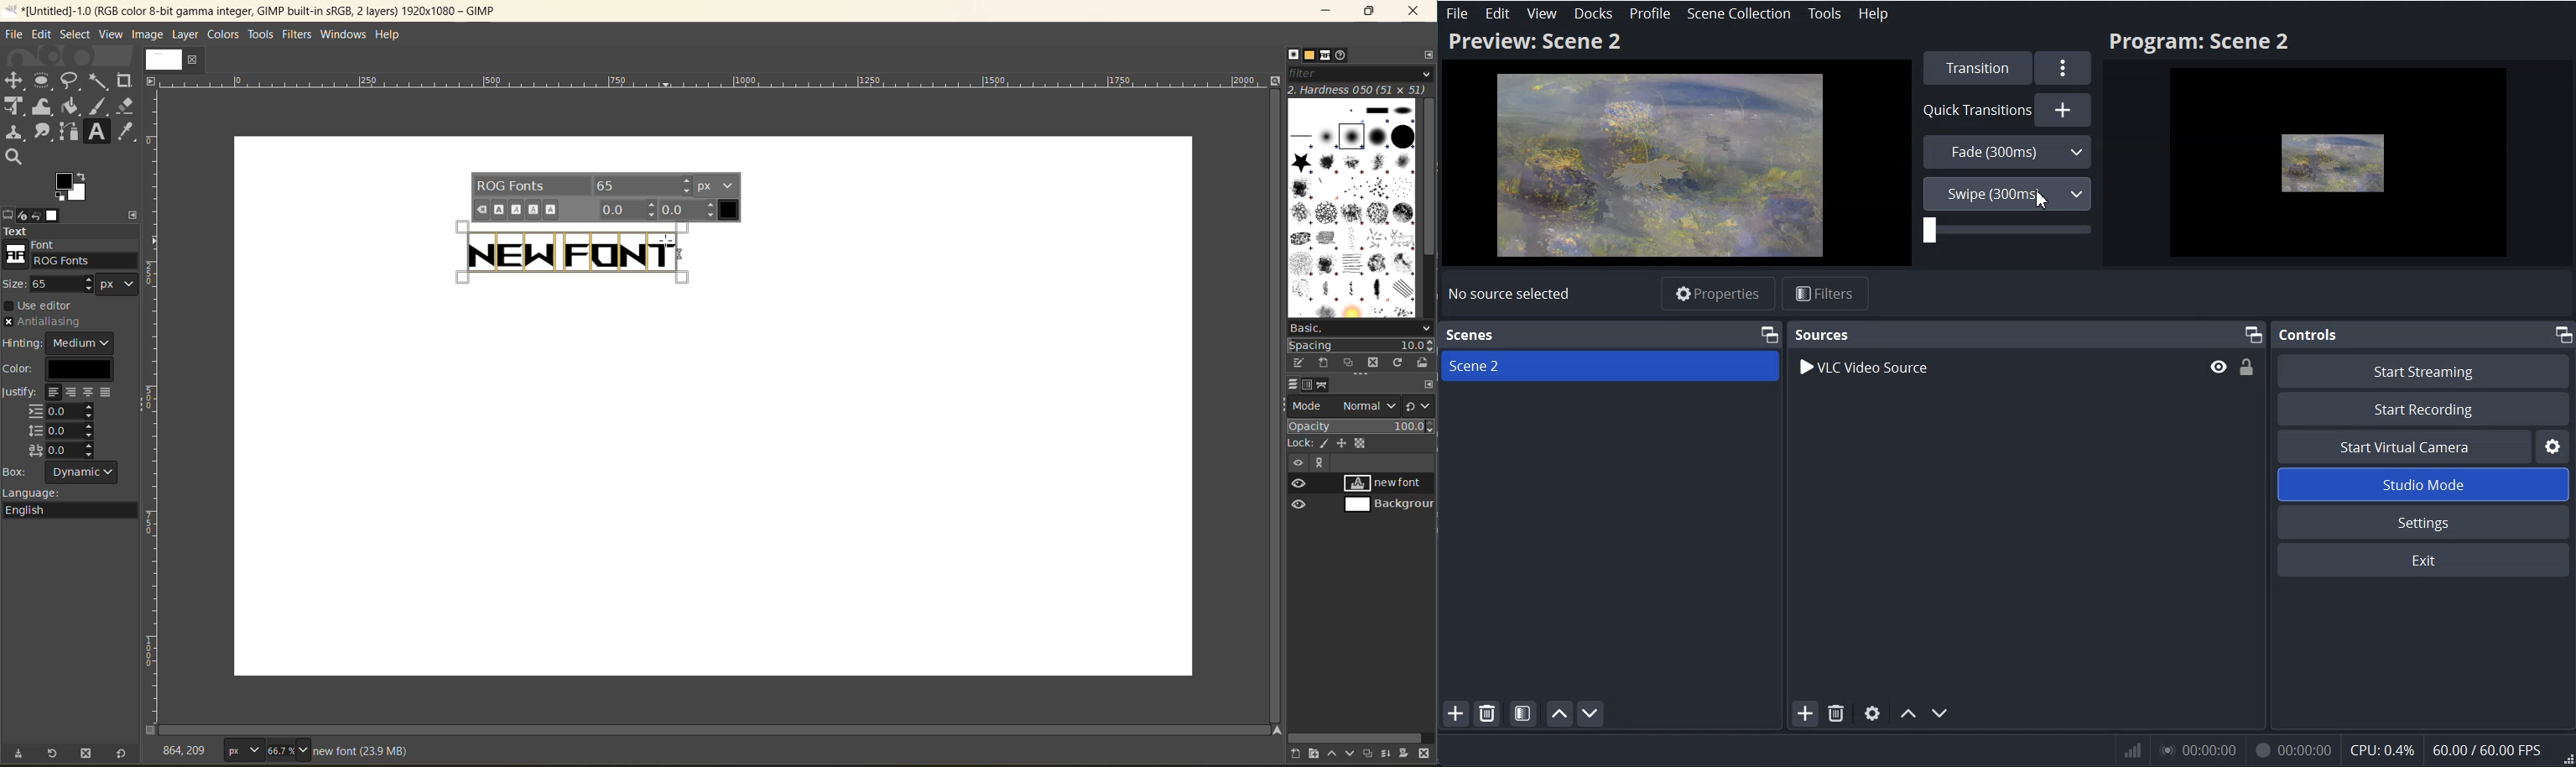  What do you see at coordinates (1298, 497) in the screenshot?
I see `preview` at bounding box center [1298, 497].